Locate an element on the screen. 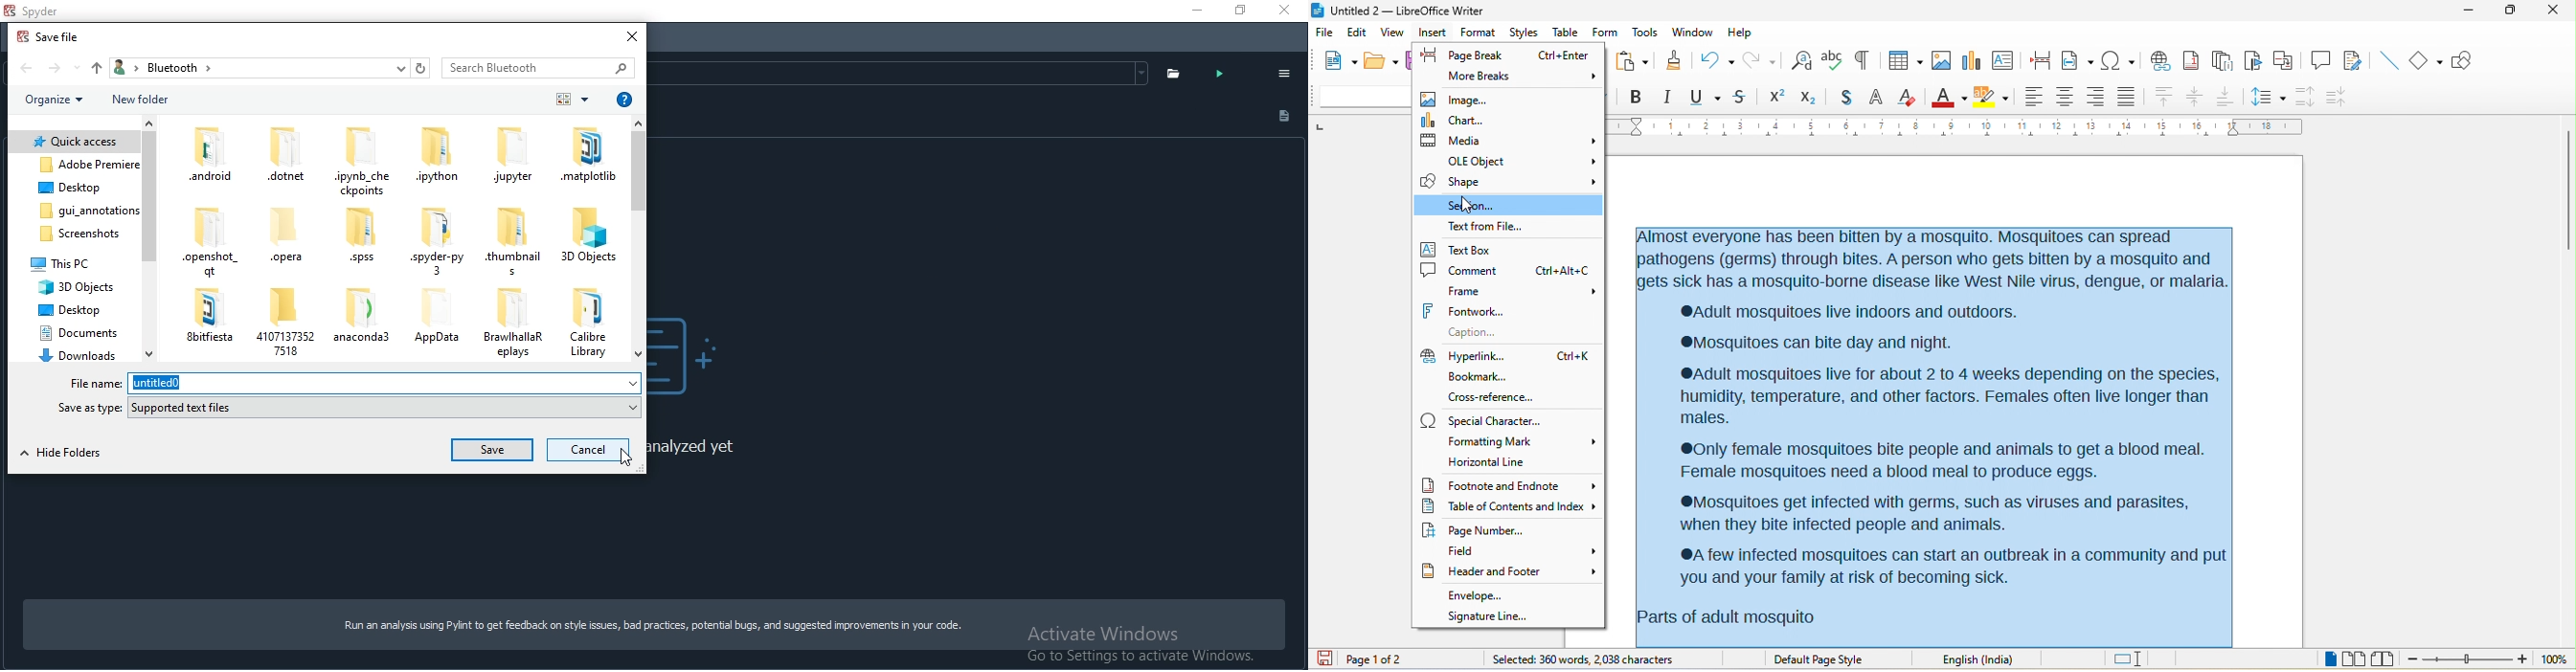 The height and width of the screenshot is (672, 2576). save is located at coordinates (492, 450).